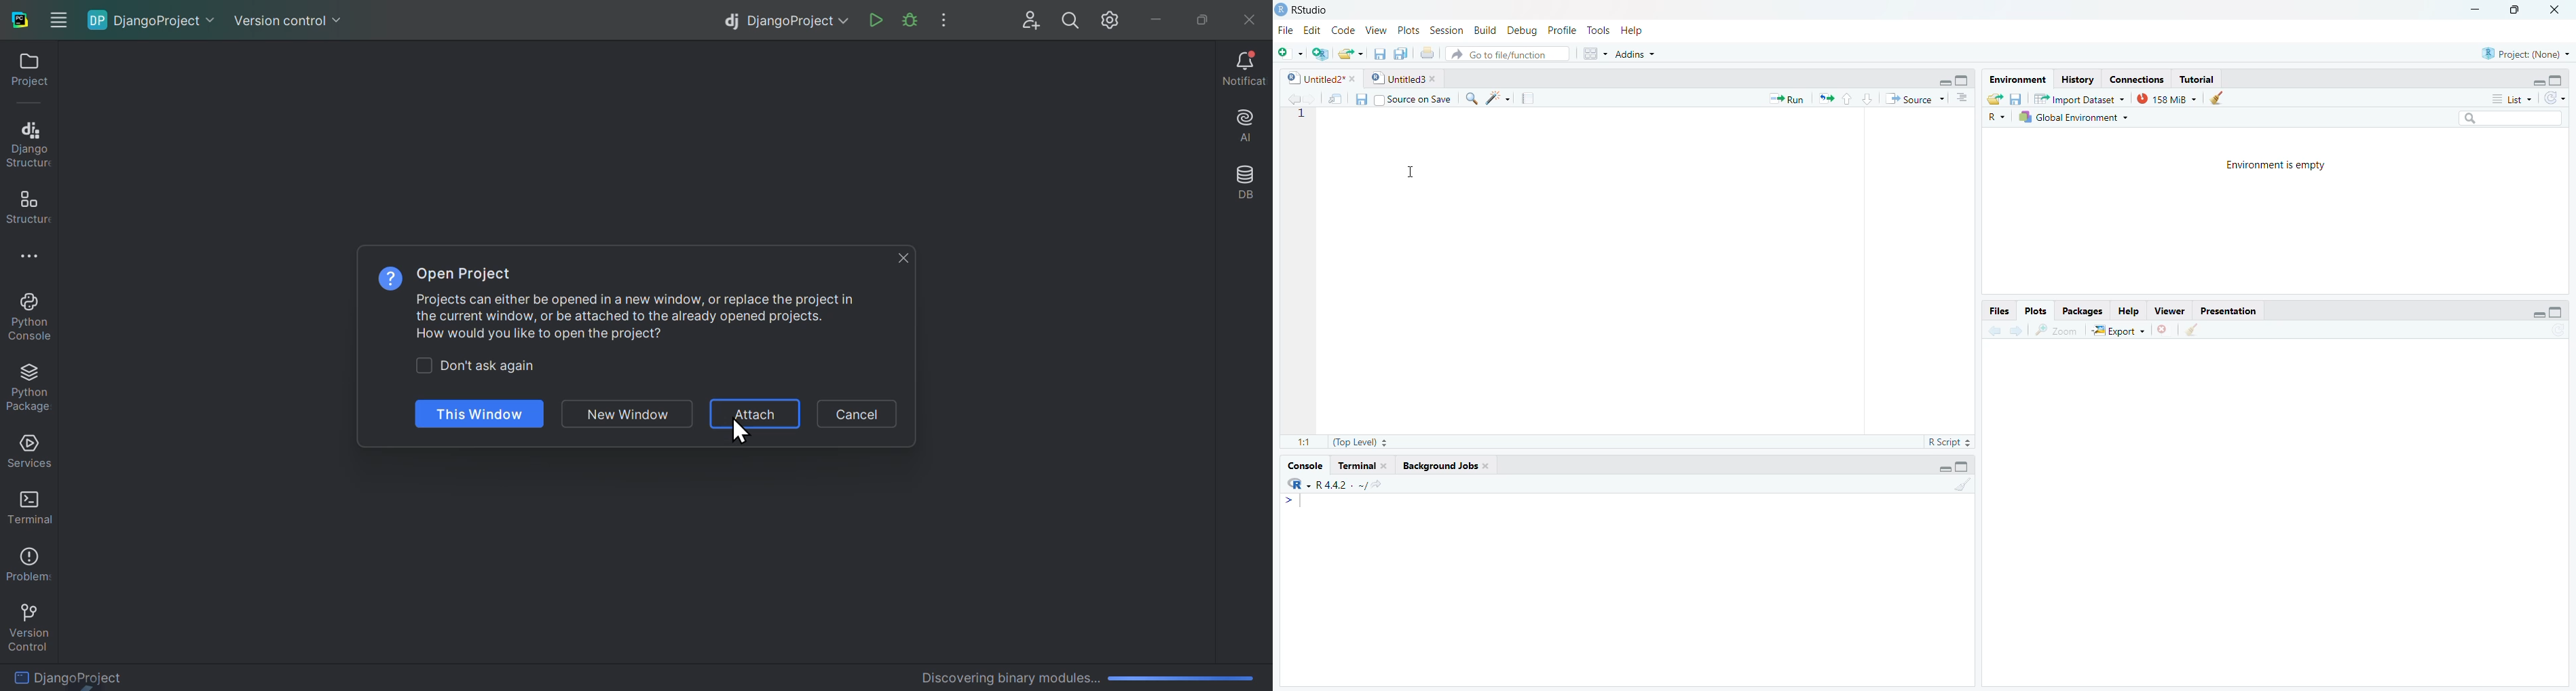 The image size is (2576, 700). I want to click on text cursor, so click(1413, 120).